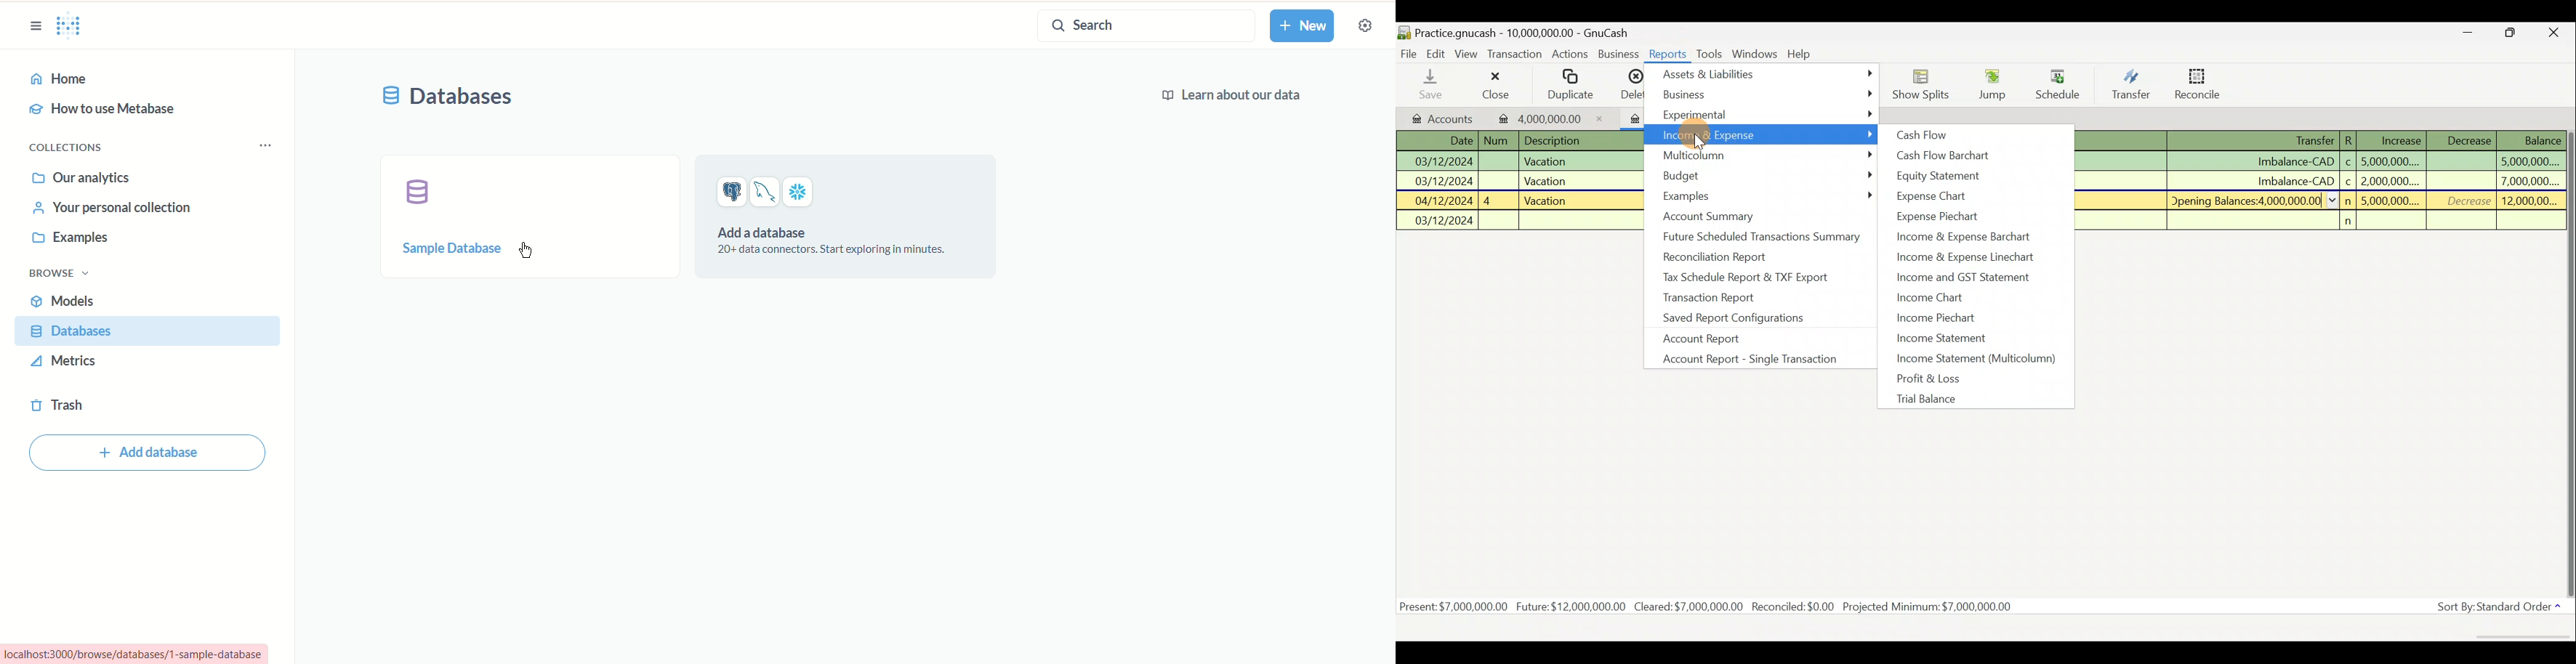  I want to click on Description, so click(1553, 141).